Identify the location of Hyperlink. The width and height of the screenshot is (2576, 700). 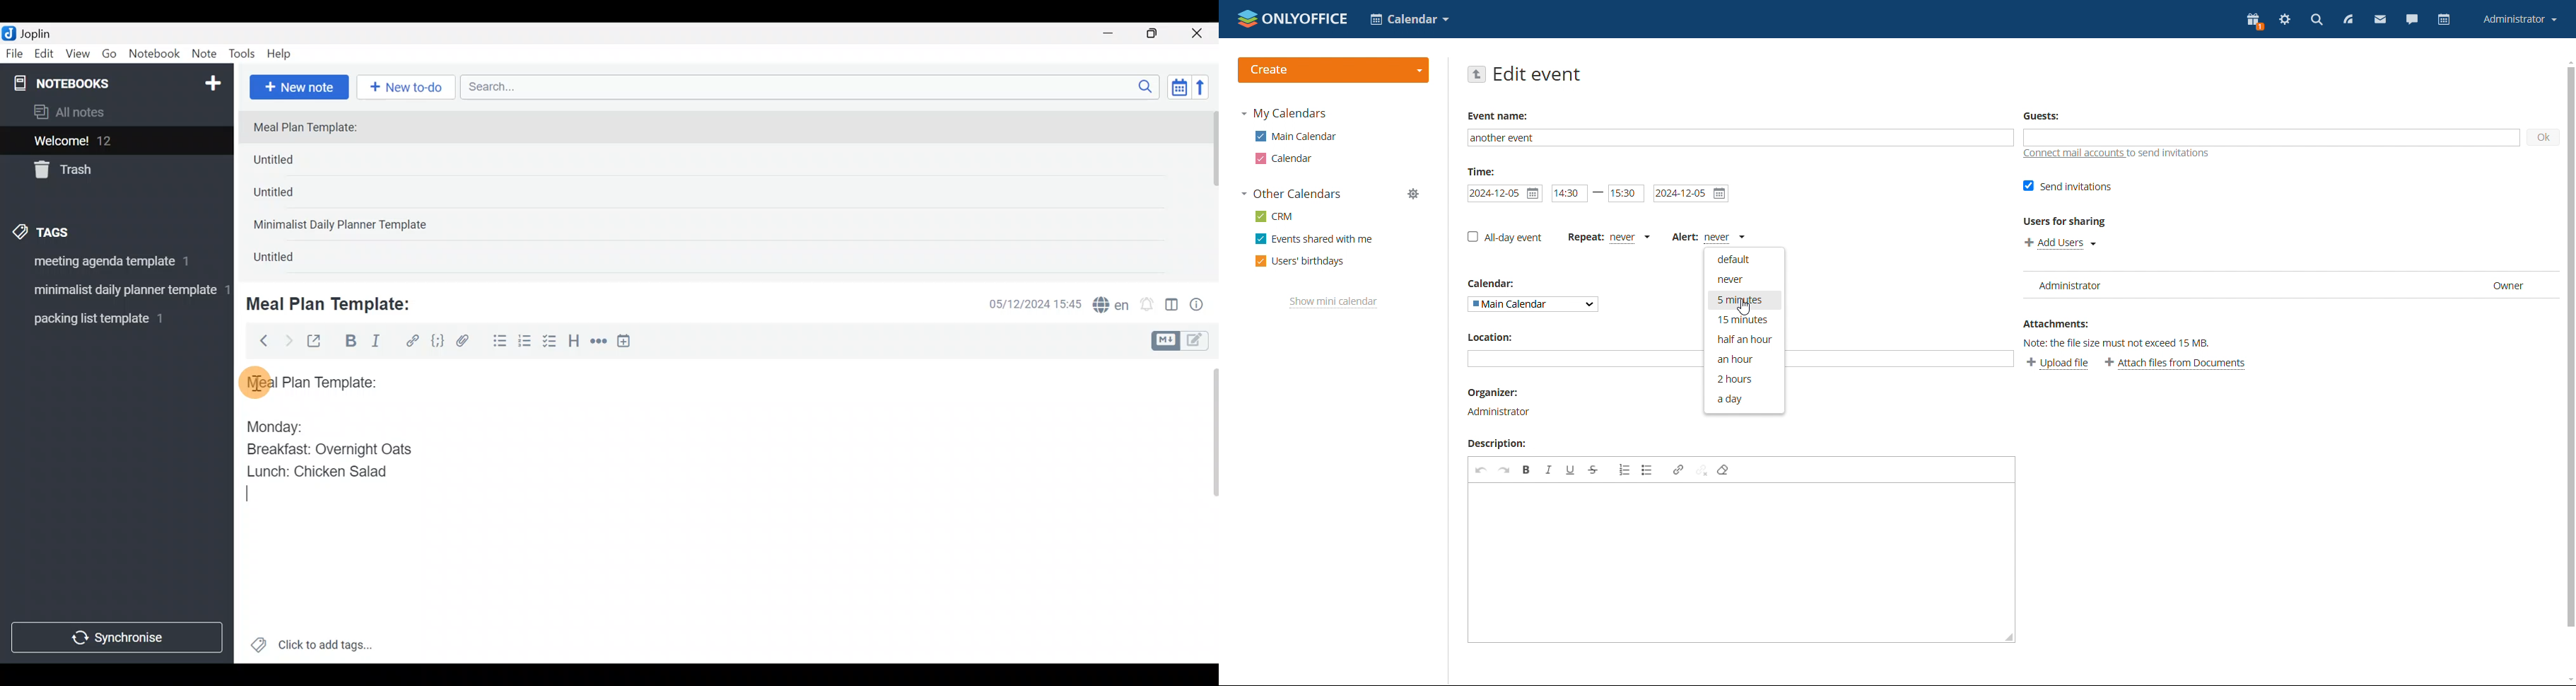
(413, 341).